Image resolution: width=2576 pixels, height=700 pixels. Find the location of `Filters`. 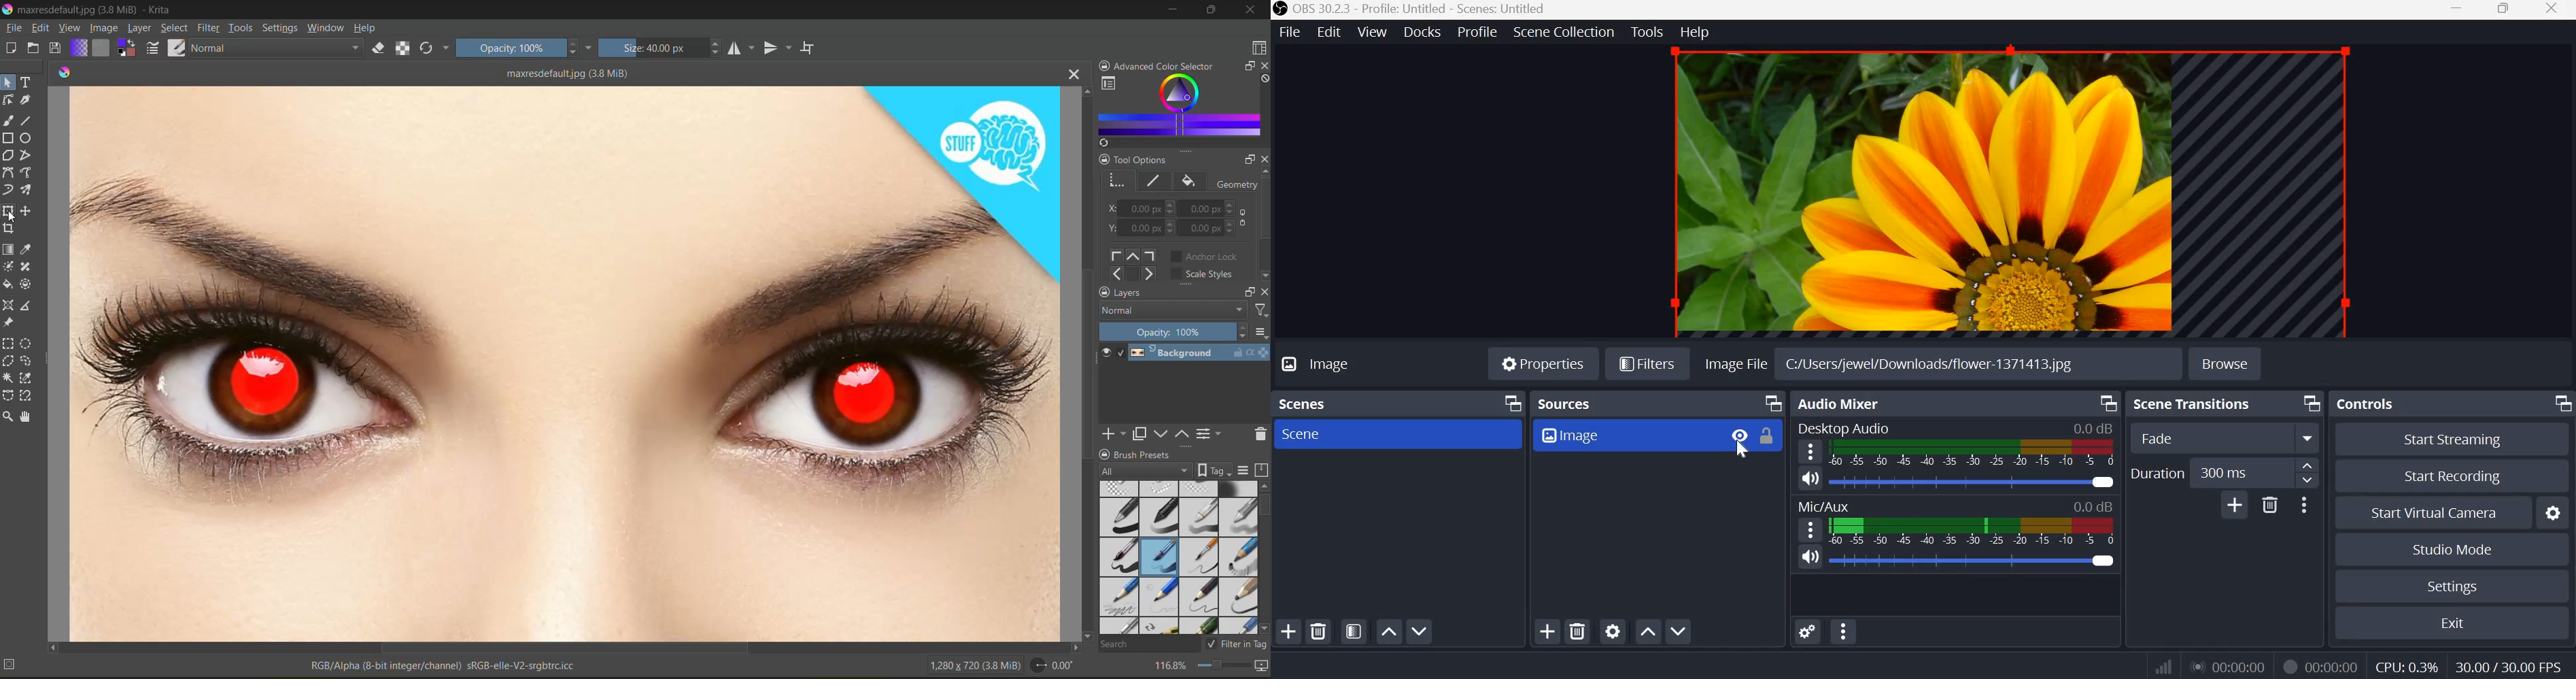

Filters is located at coordinates (1648, 363).